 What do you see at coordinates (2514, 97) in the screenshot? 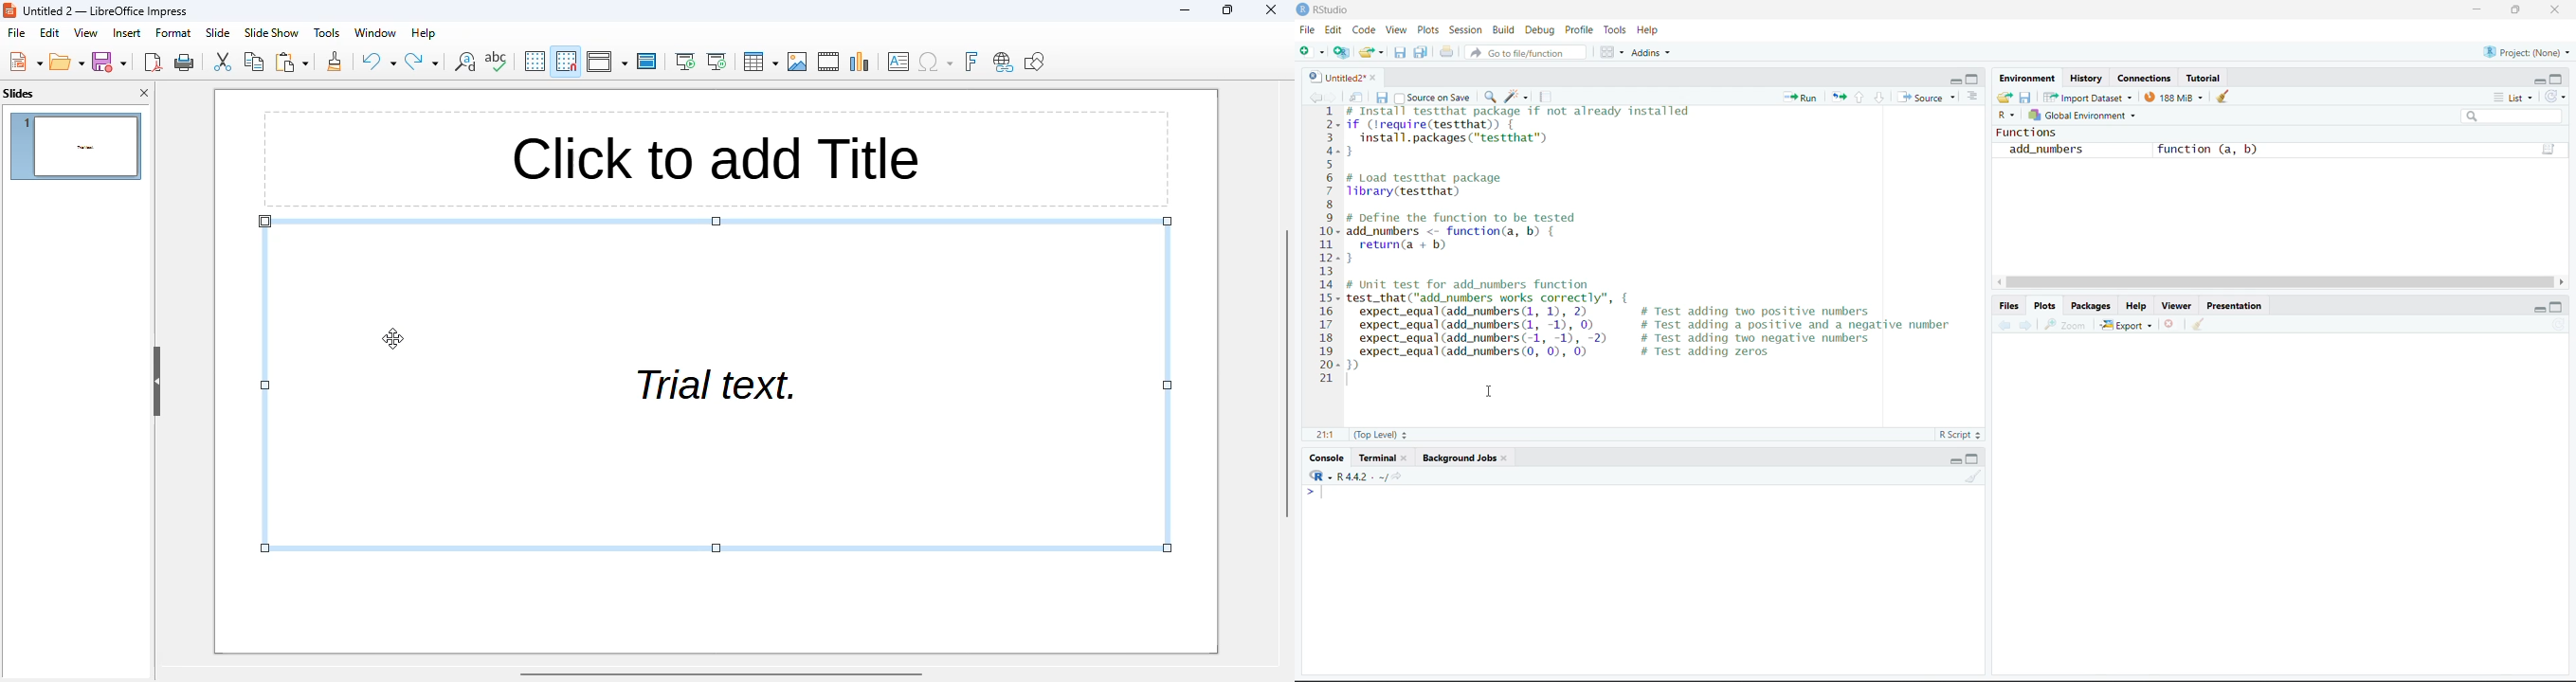
I see `List` at bounding box center [2514, 97].